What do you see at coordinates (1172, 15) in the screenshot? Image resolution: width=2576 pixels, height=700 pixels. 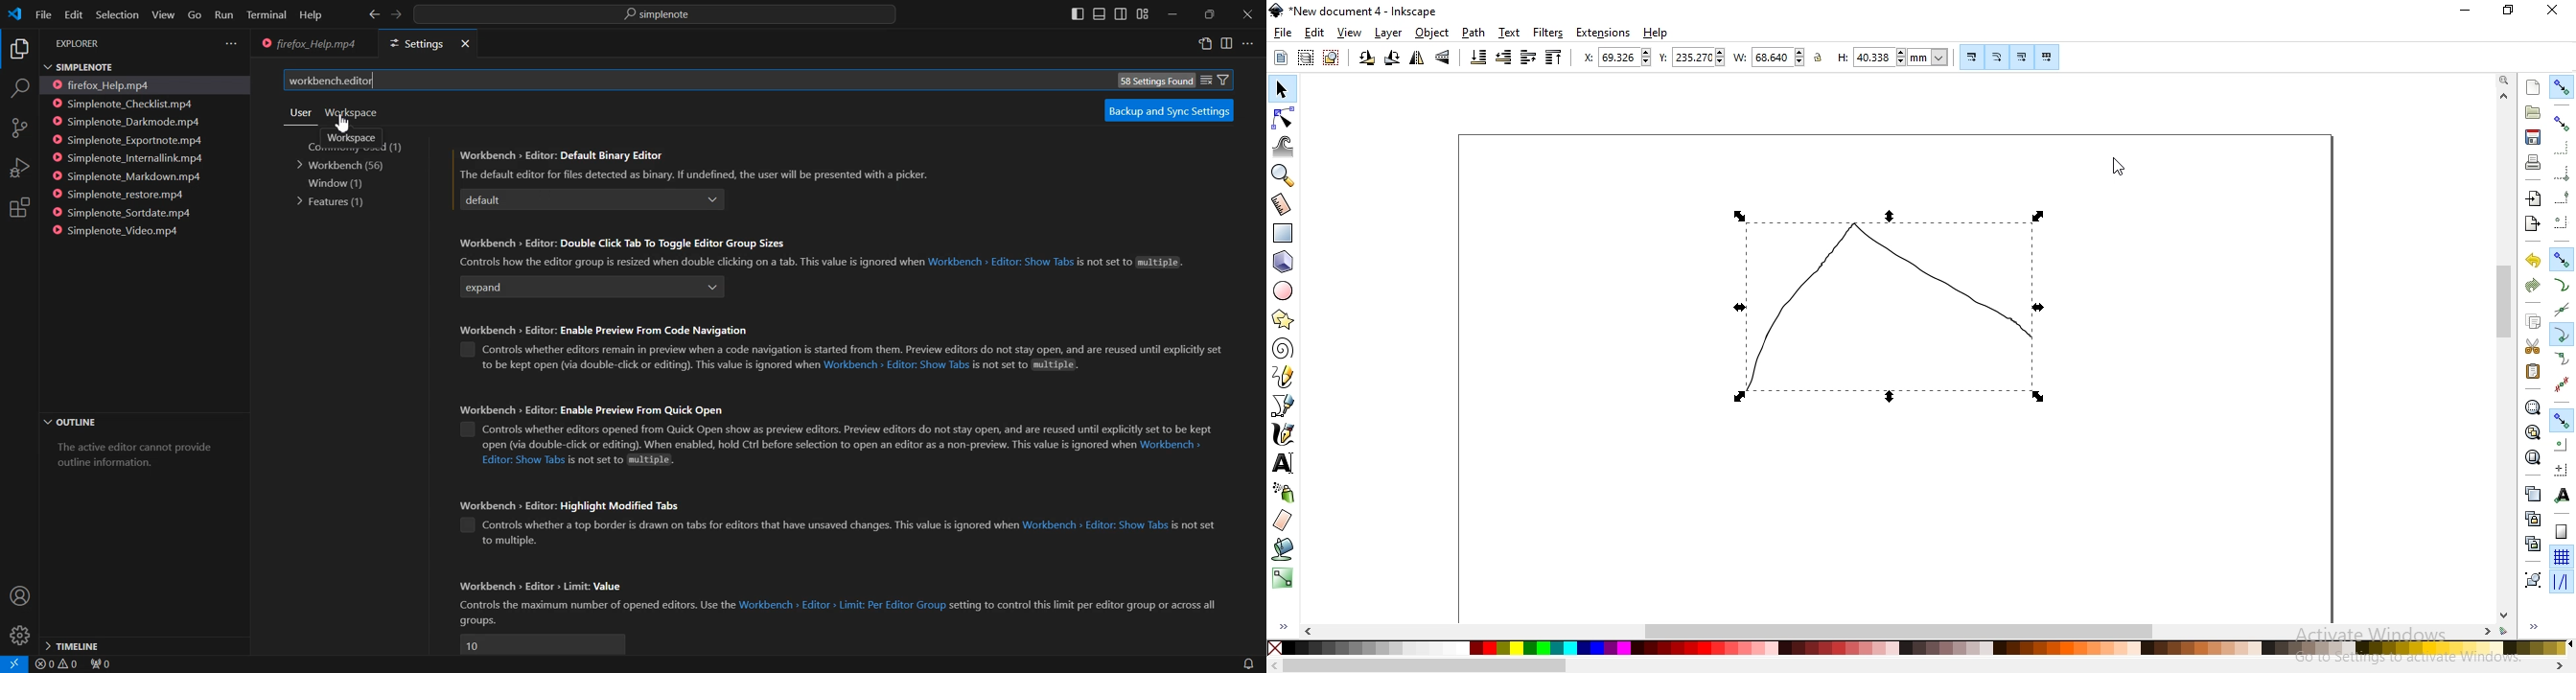 I see `Minimize` at bounding box center [1172, 15].